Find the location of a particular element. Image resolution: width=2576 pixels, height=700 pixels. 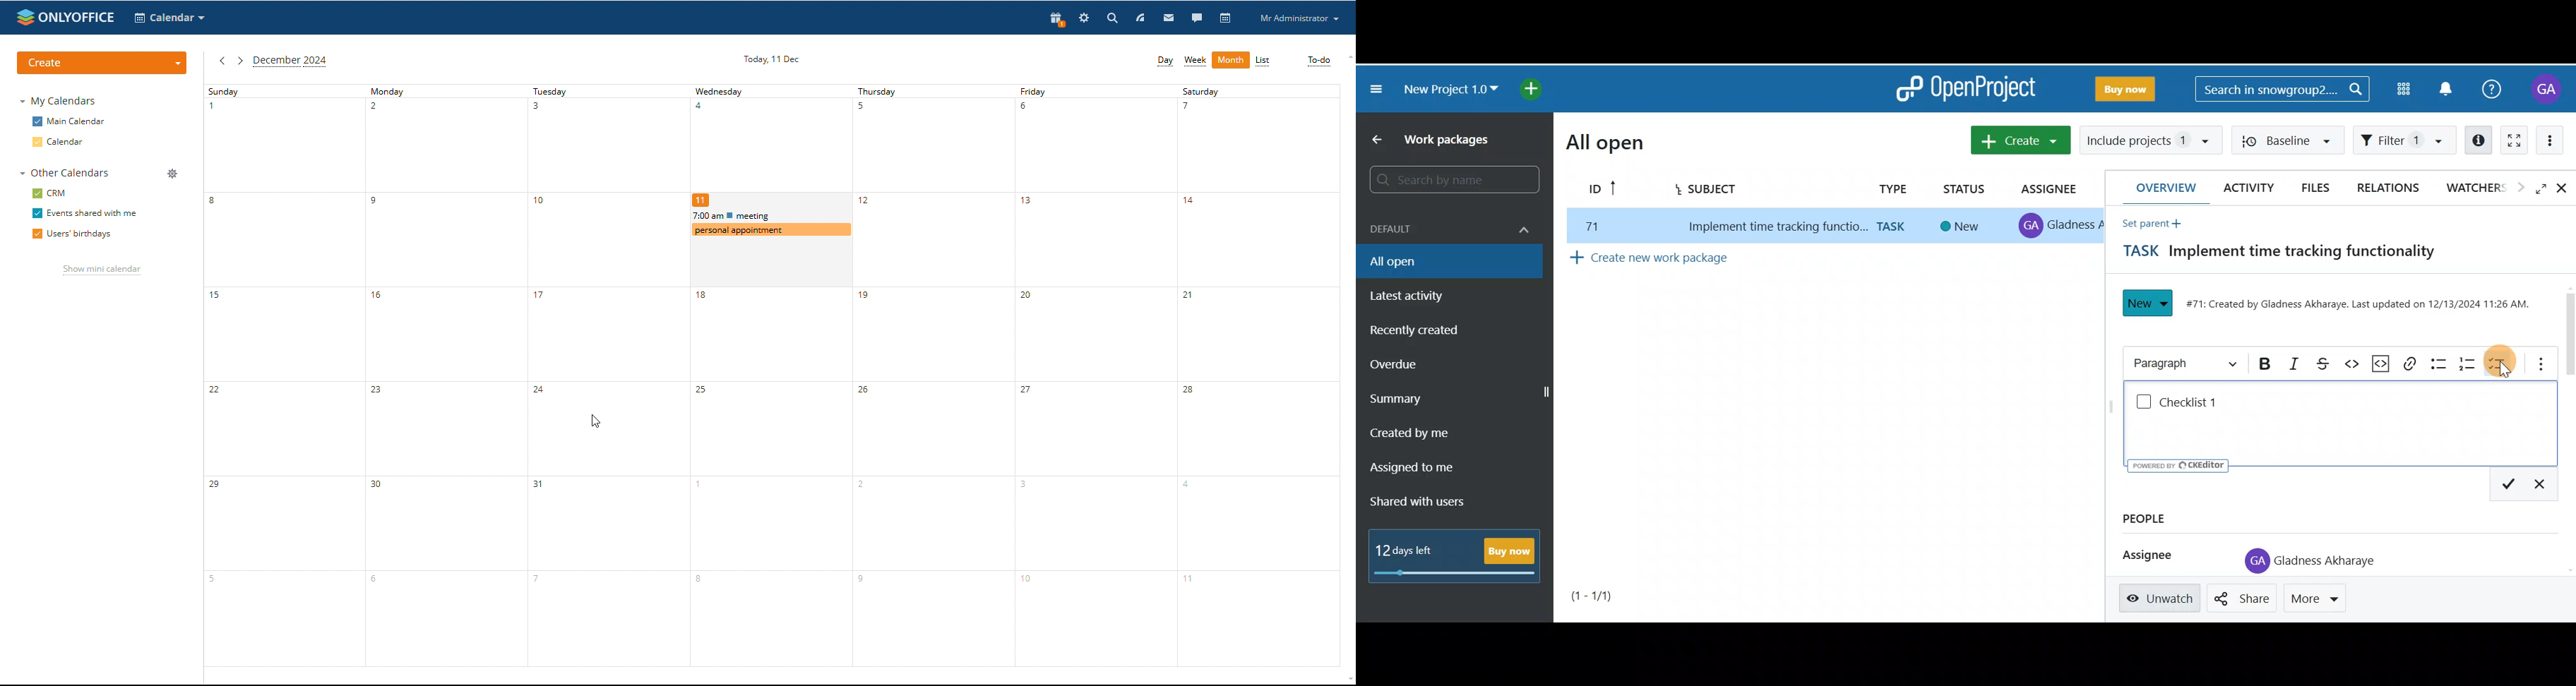

Search bar is located at coordinates (1450, 180).